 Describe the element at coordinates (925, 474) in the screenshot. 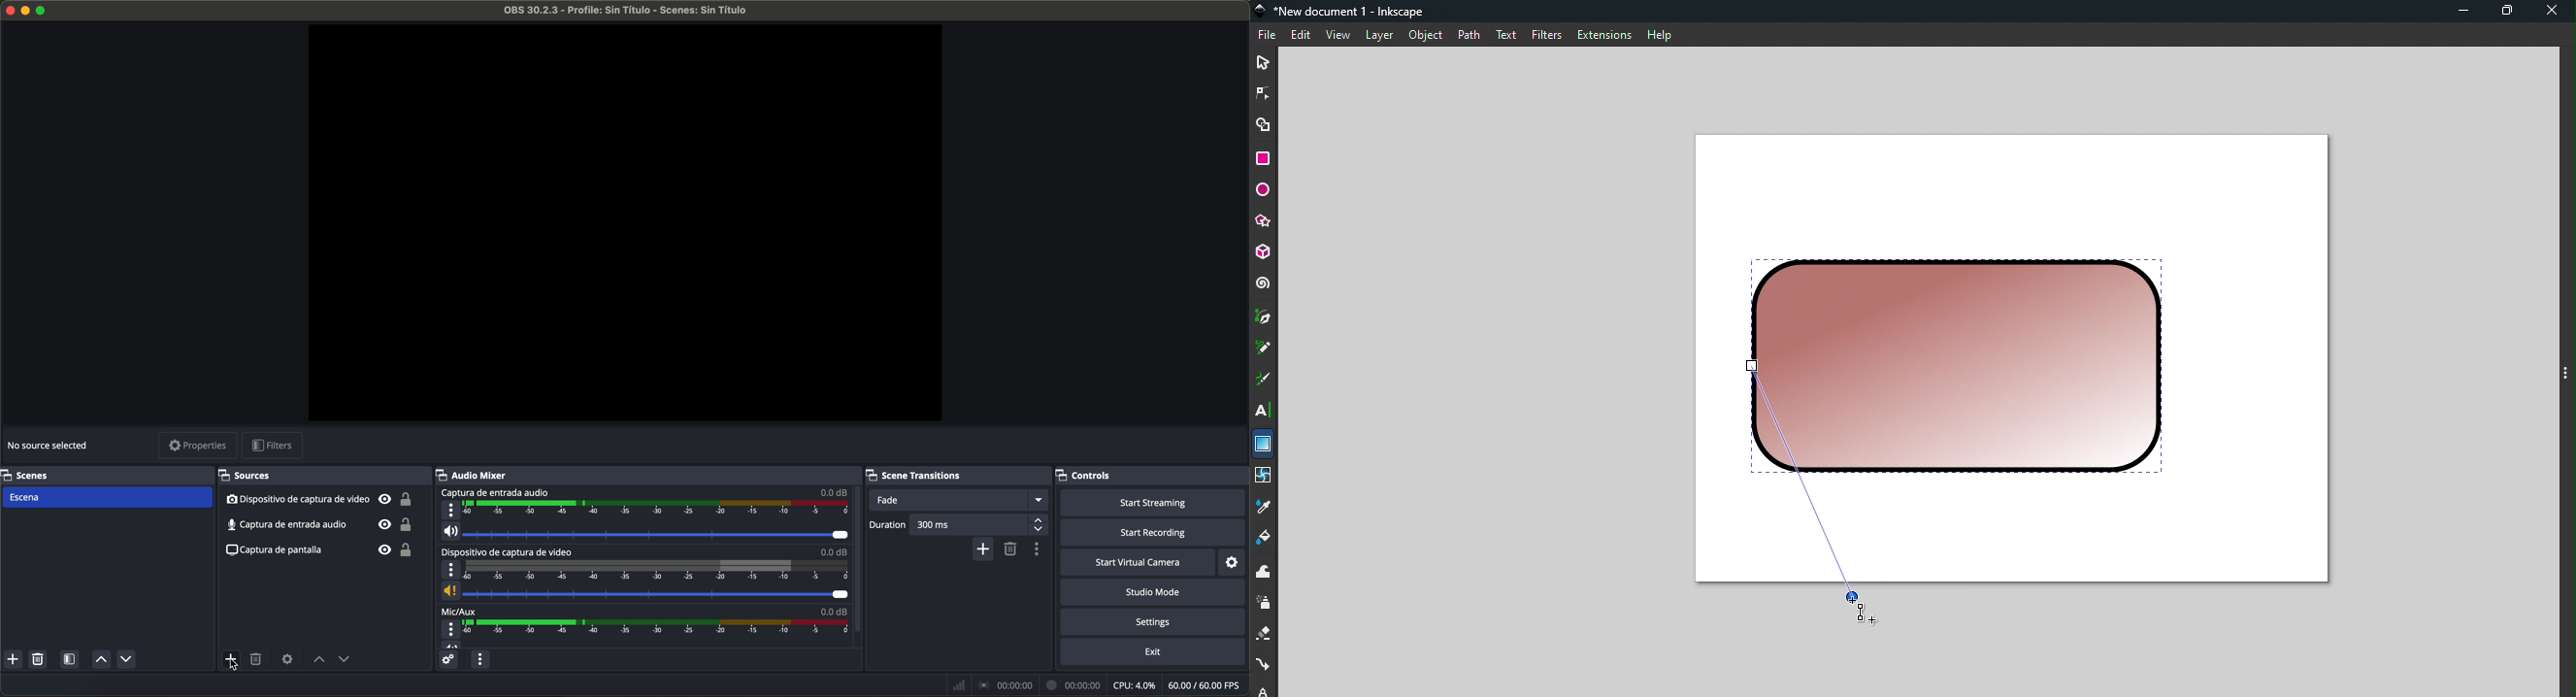

I see `scene transitions` at that location.